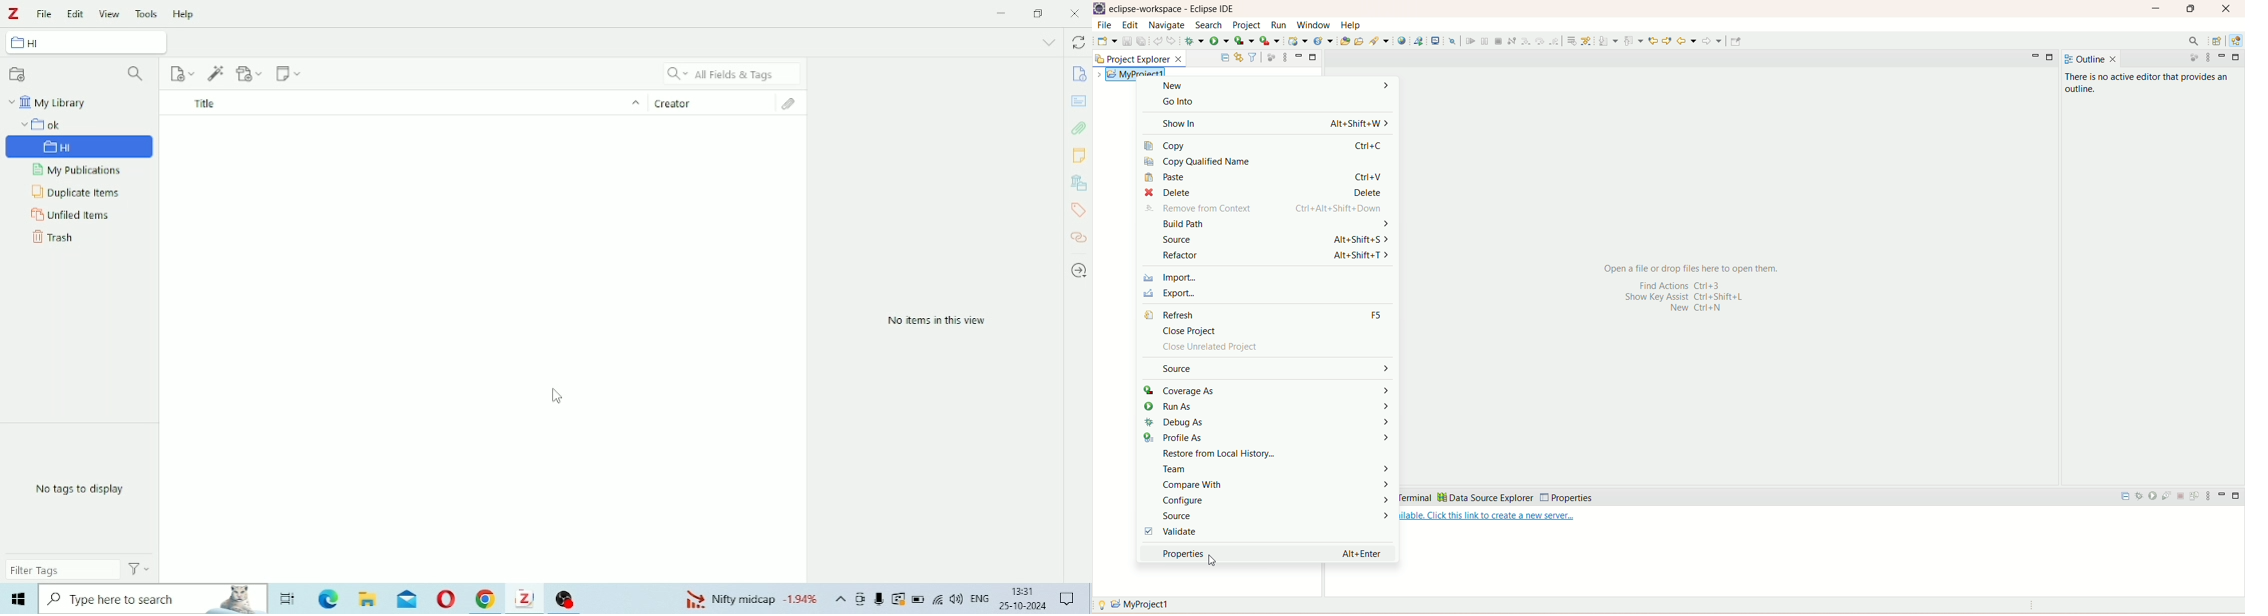 The image size is (2268, 616). Describe the element at coordinates (1023, 606) in the screenshot. I see `25-10-2024` at that location.